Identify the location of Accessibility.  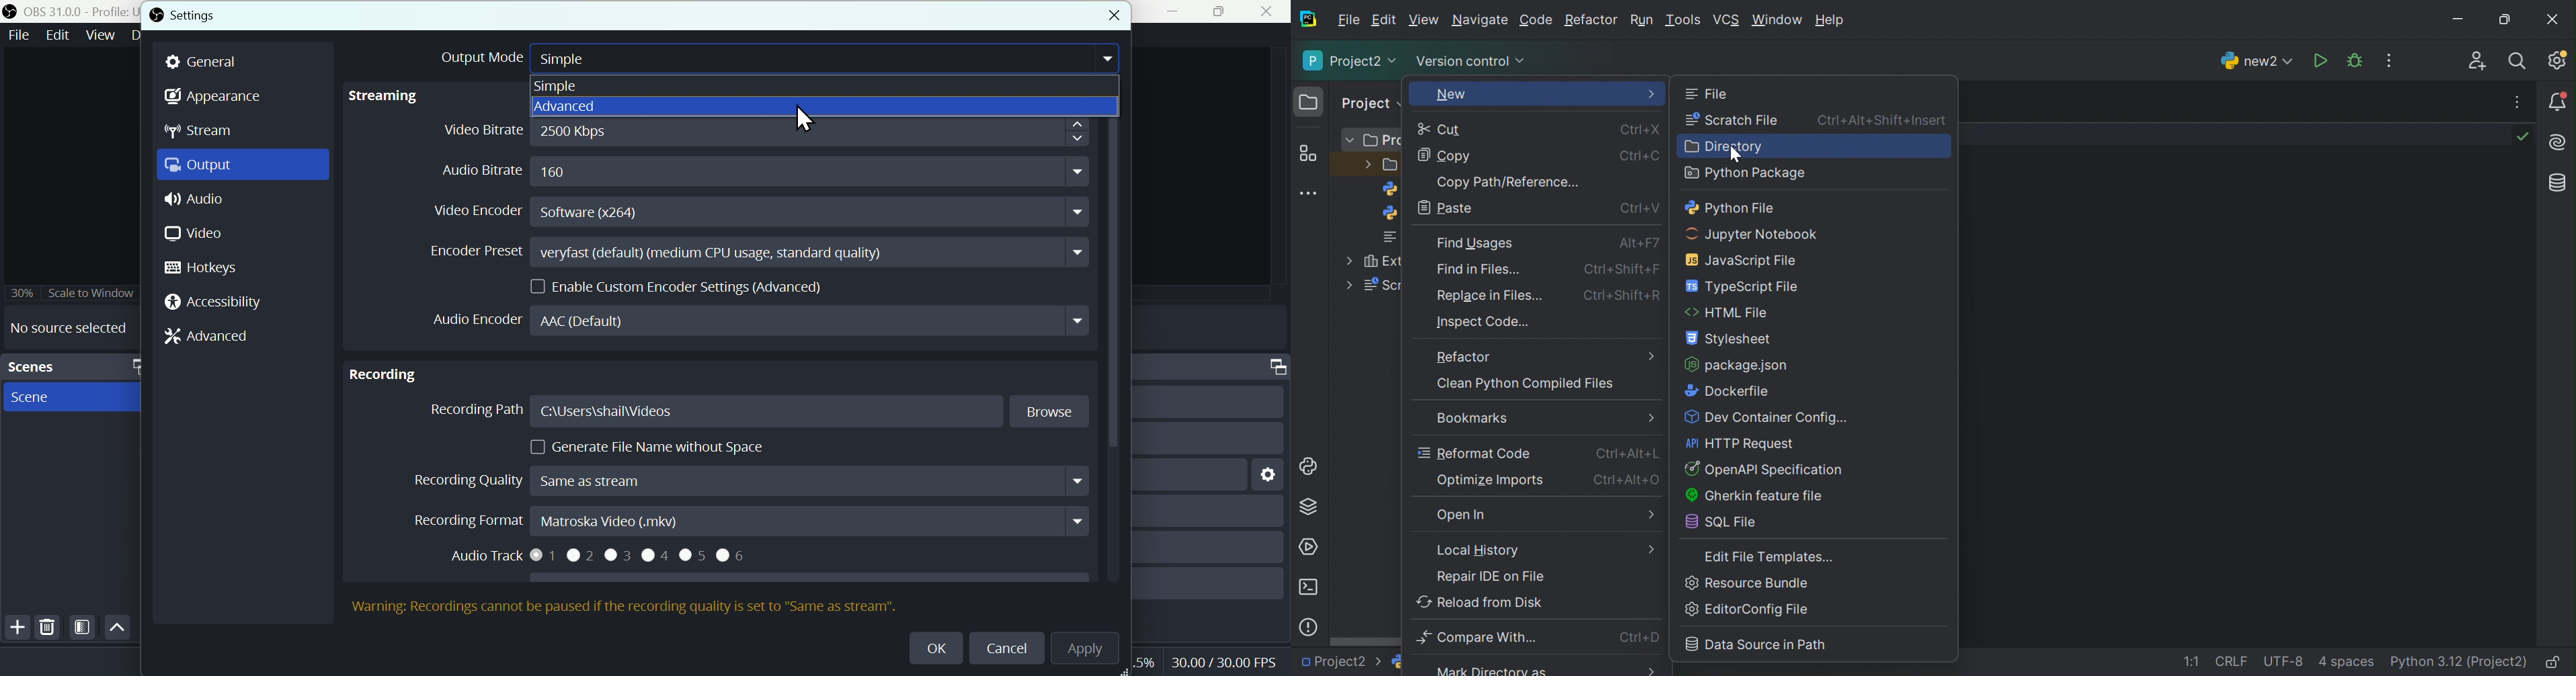
(213, 304).